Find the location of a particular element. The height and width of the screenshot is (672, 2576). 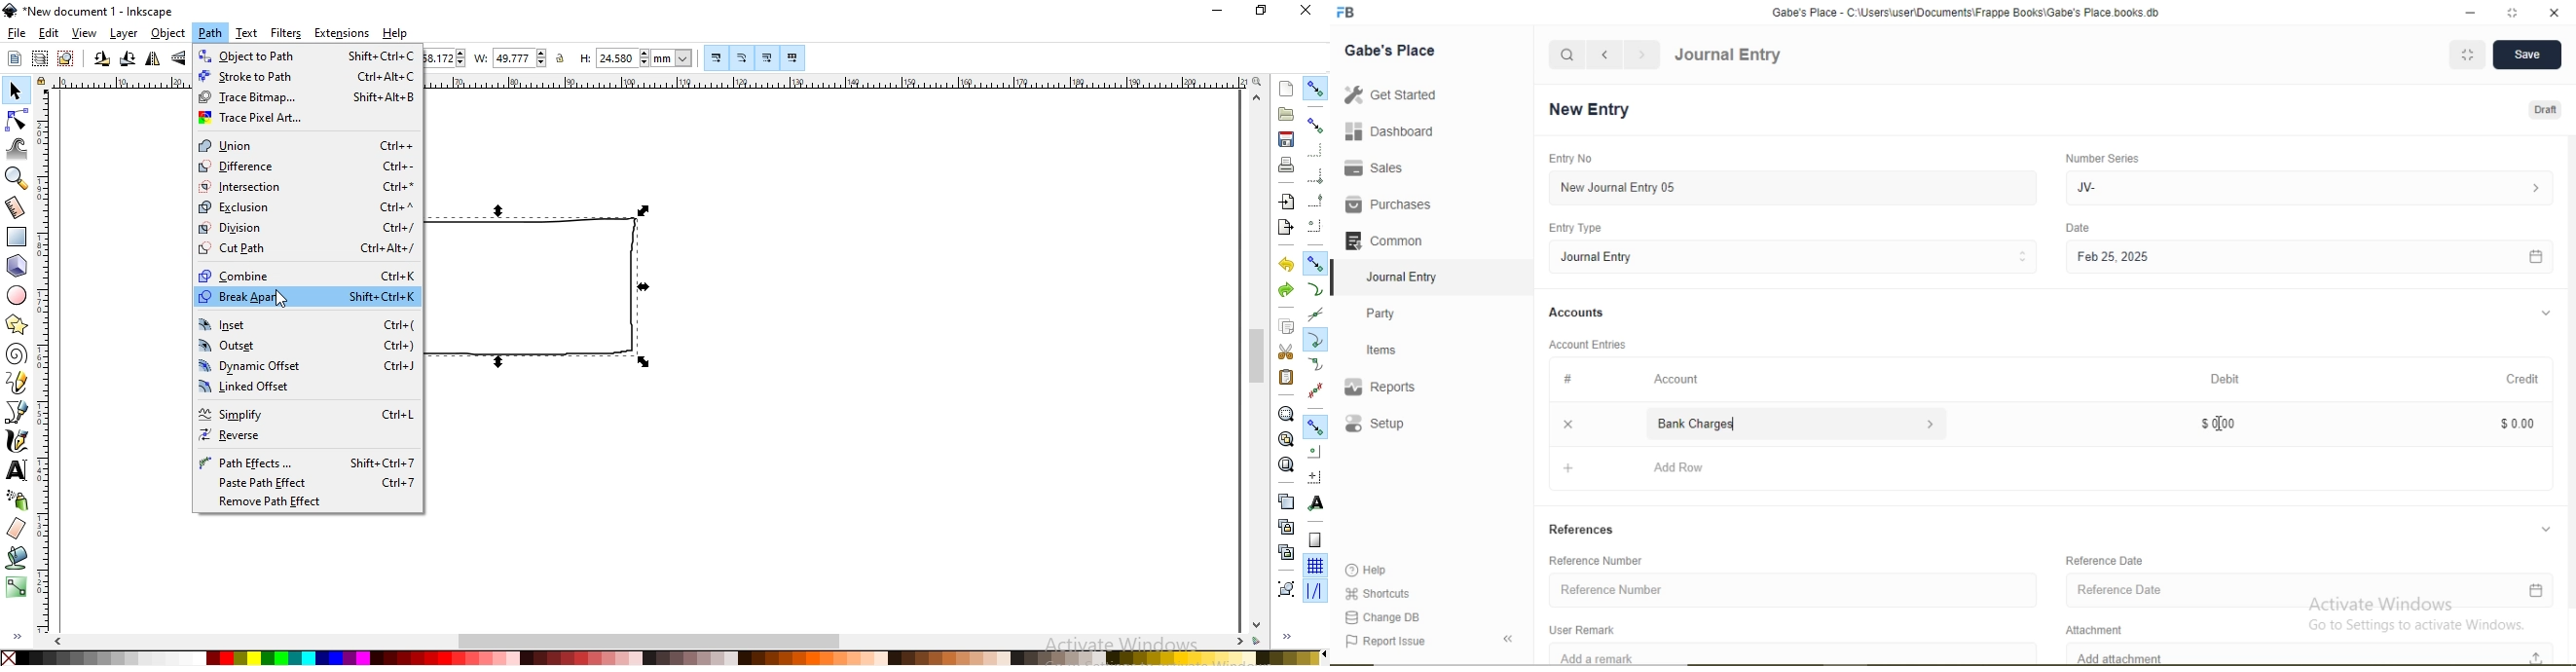

Dashboard is located at coordinates (1383, 132).